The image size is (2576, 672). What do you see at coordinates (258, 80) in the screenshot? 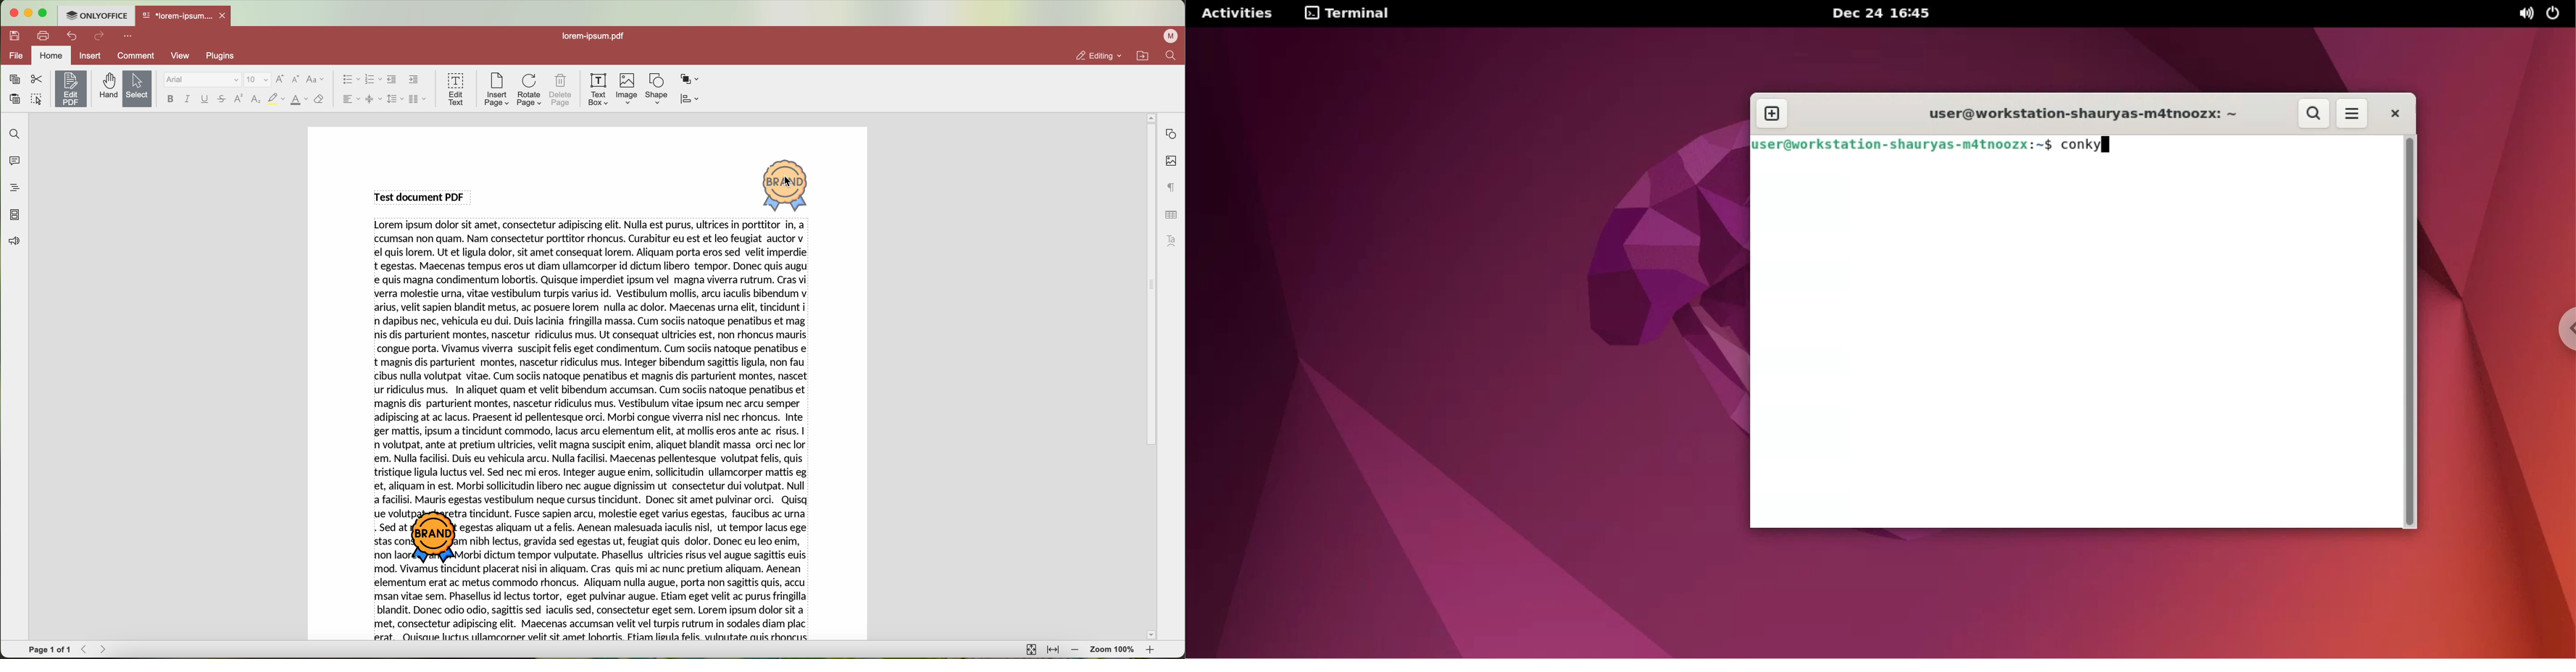
I see `size font` at bounding box center [258, 80].